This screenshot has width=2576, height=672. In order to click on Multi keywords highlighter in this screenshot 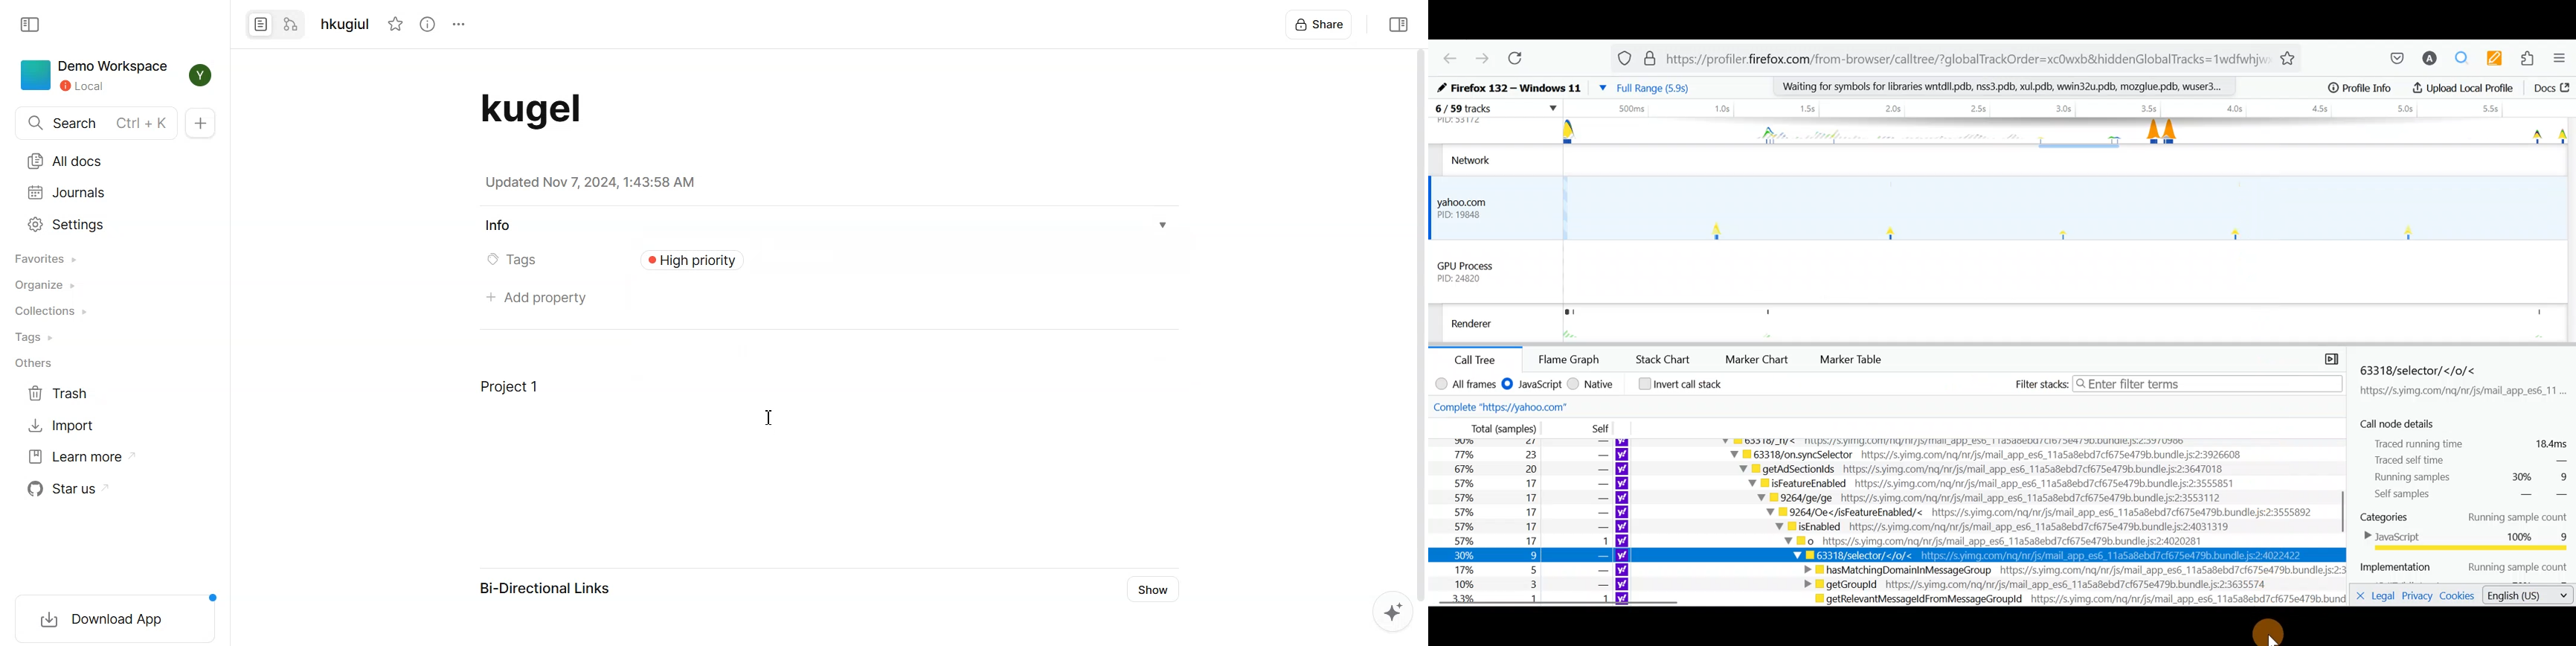, I will do `click(2498, 58)`.